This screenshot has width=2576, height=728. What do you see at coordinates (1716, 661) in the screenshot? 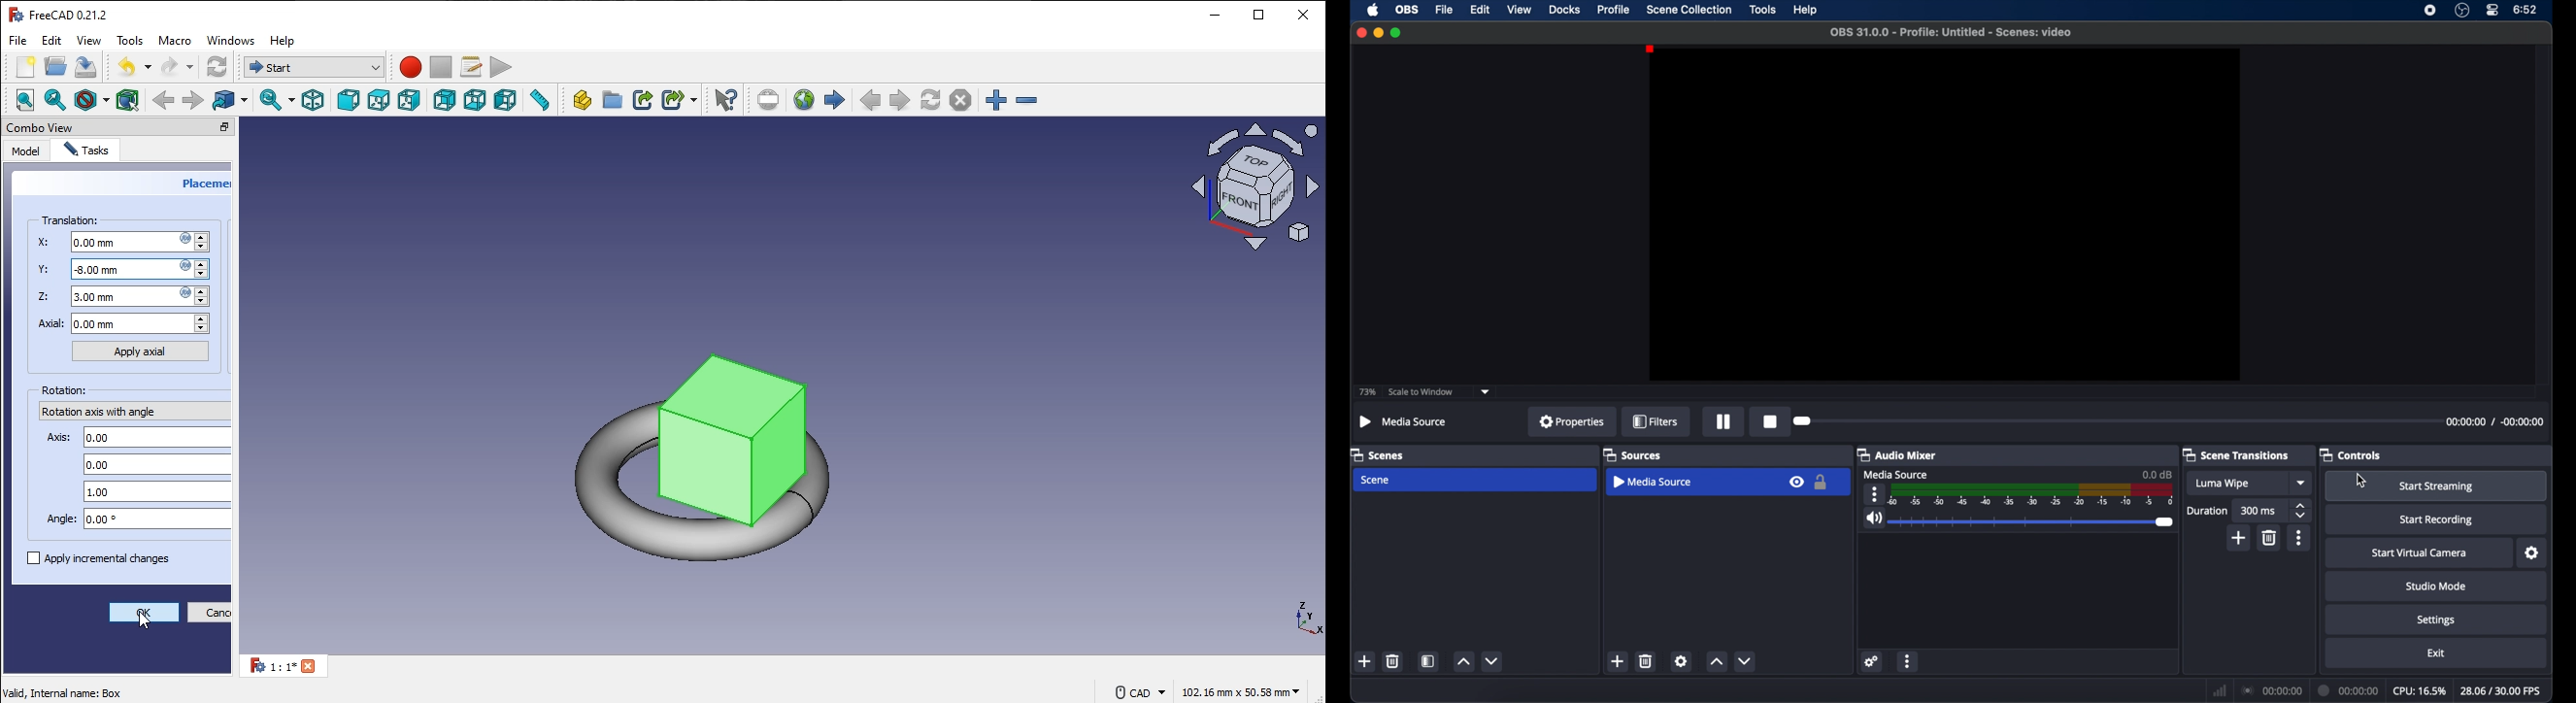
I see `increment` at bounding box center [1716, 661].